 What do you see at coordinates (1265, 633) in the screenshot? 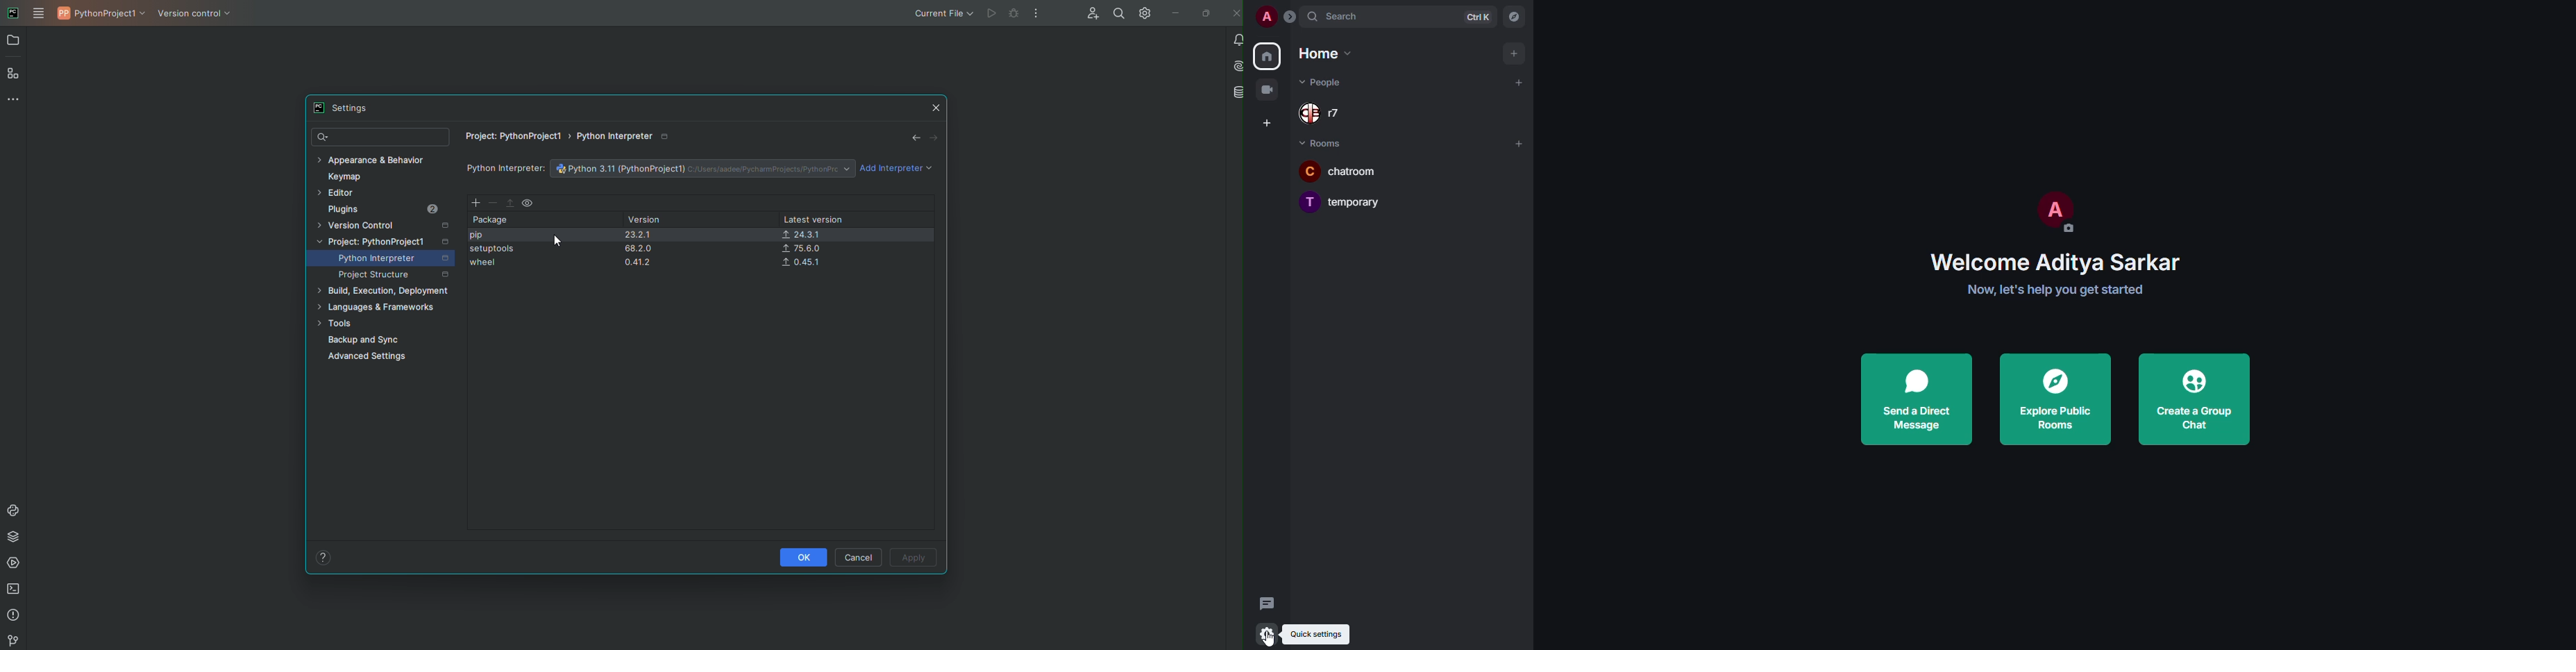
I see `quick settings` at bounding box center [1265, 633].